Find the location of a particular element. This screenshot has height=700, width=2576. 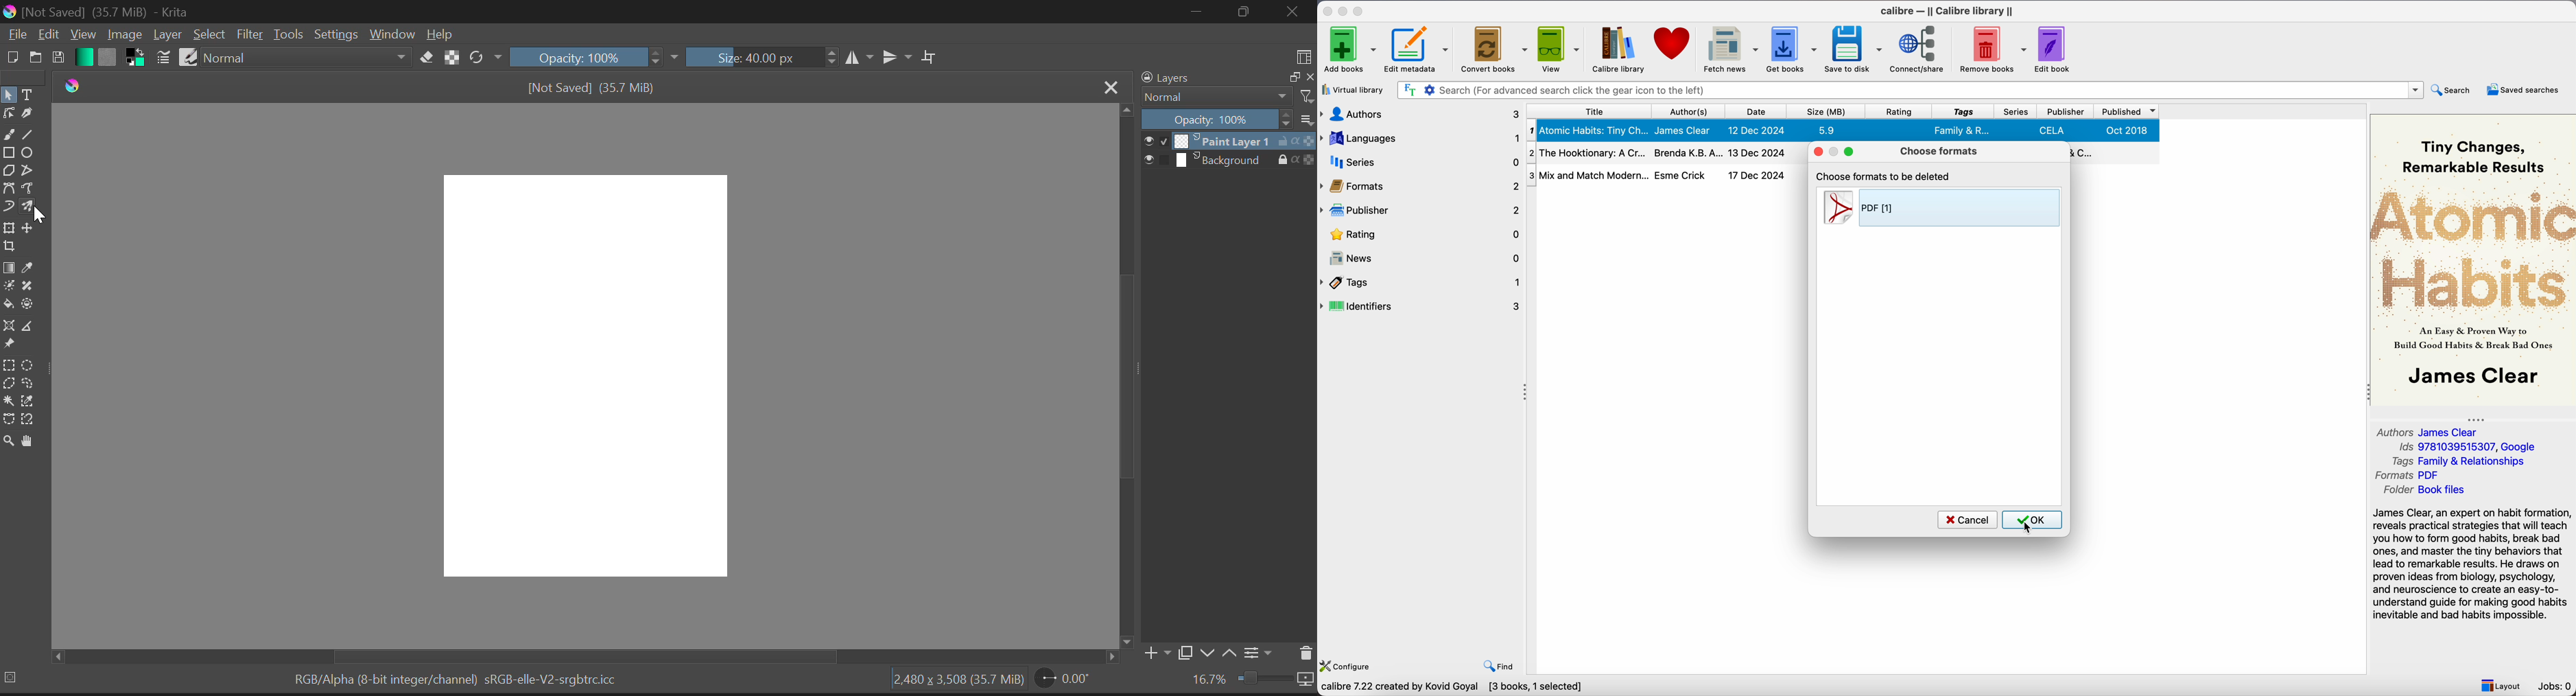

PDF format is located at coordinates (1941, 209).